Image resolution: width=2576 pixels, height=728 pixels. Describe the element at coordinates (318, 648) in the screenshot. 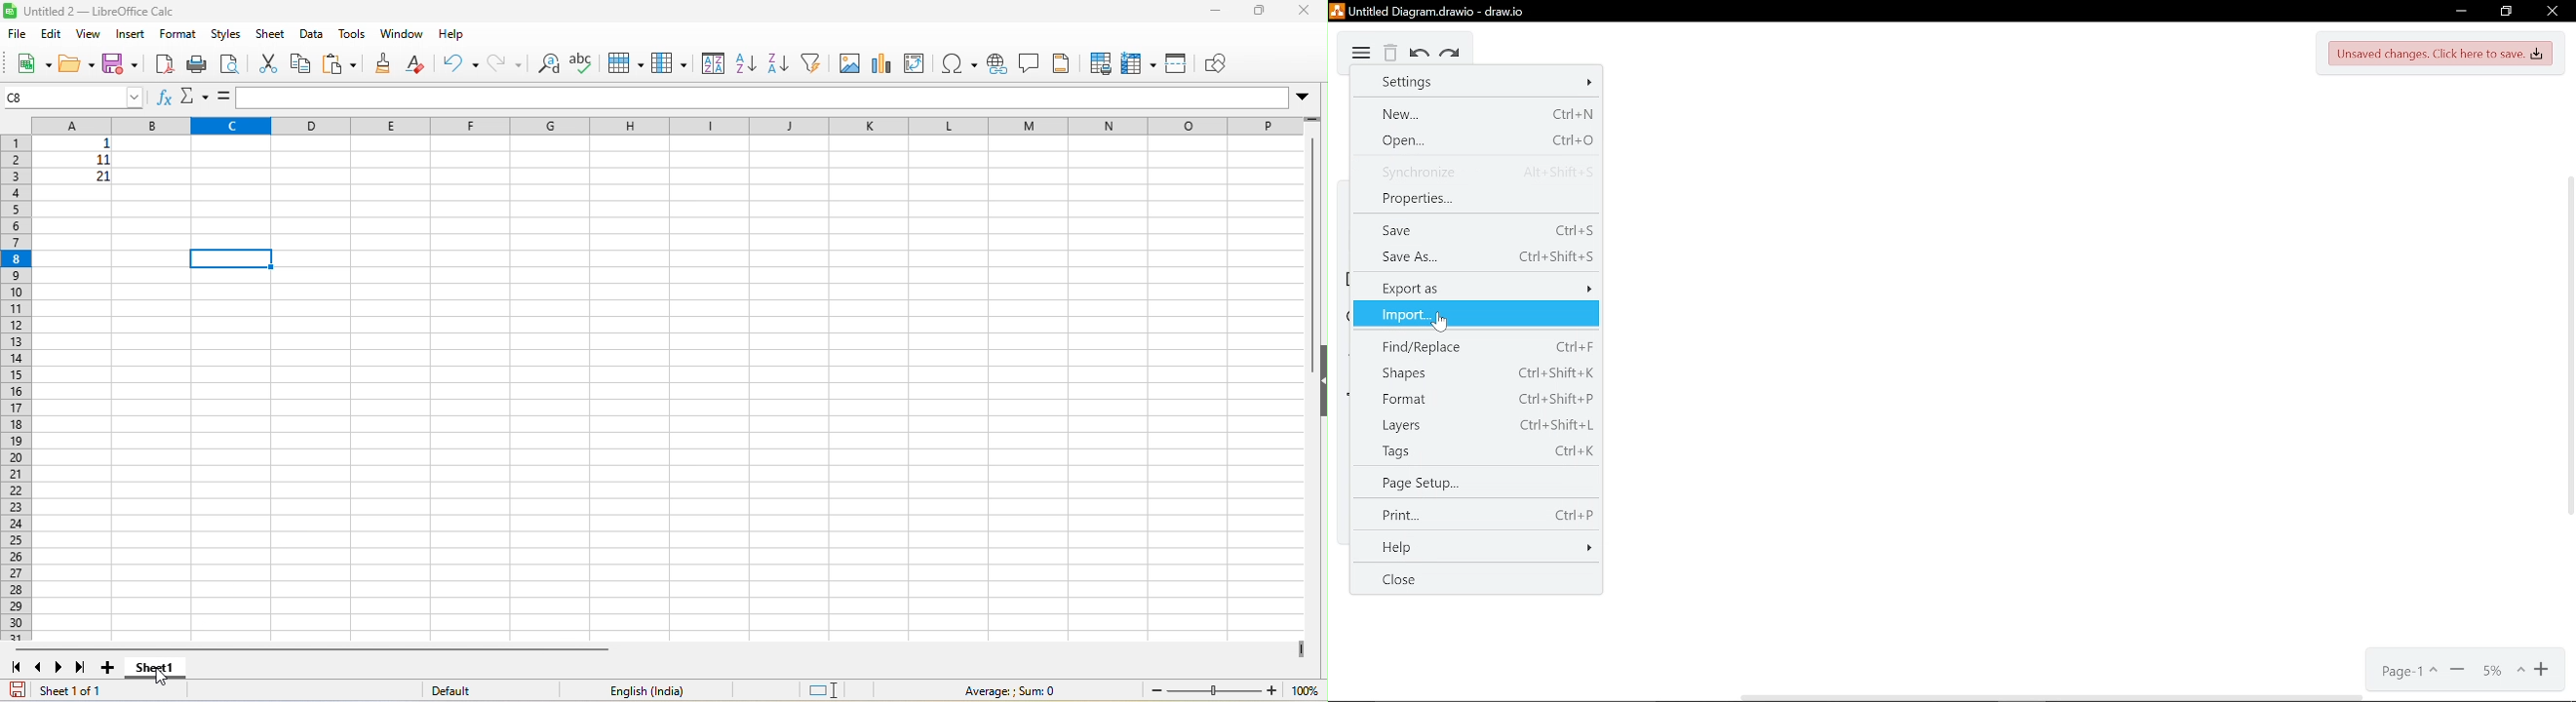

I see `horizontal scroll bar` at that location.